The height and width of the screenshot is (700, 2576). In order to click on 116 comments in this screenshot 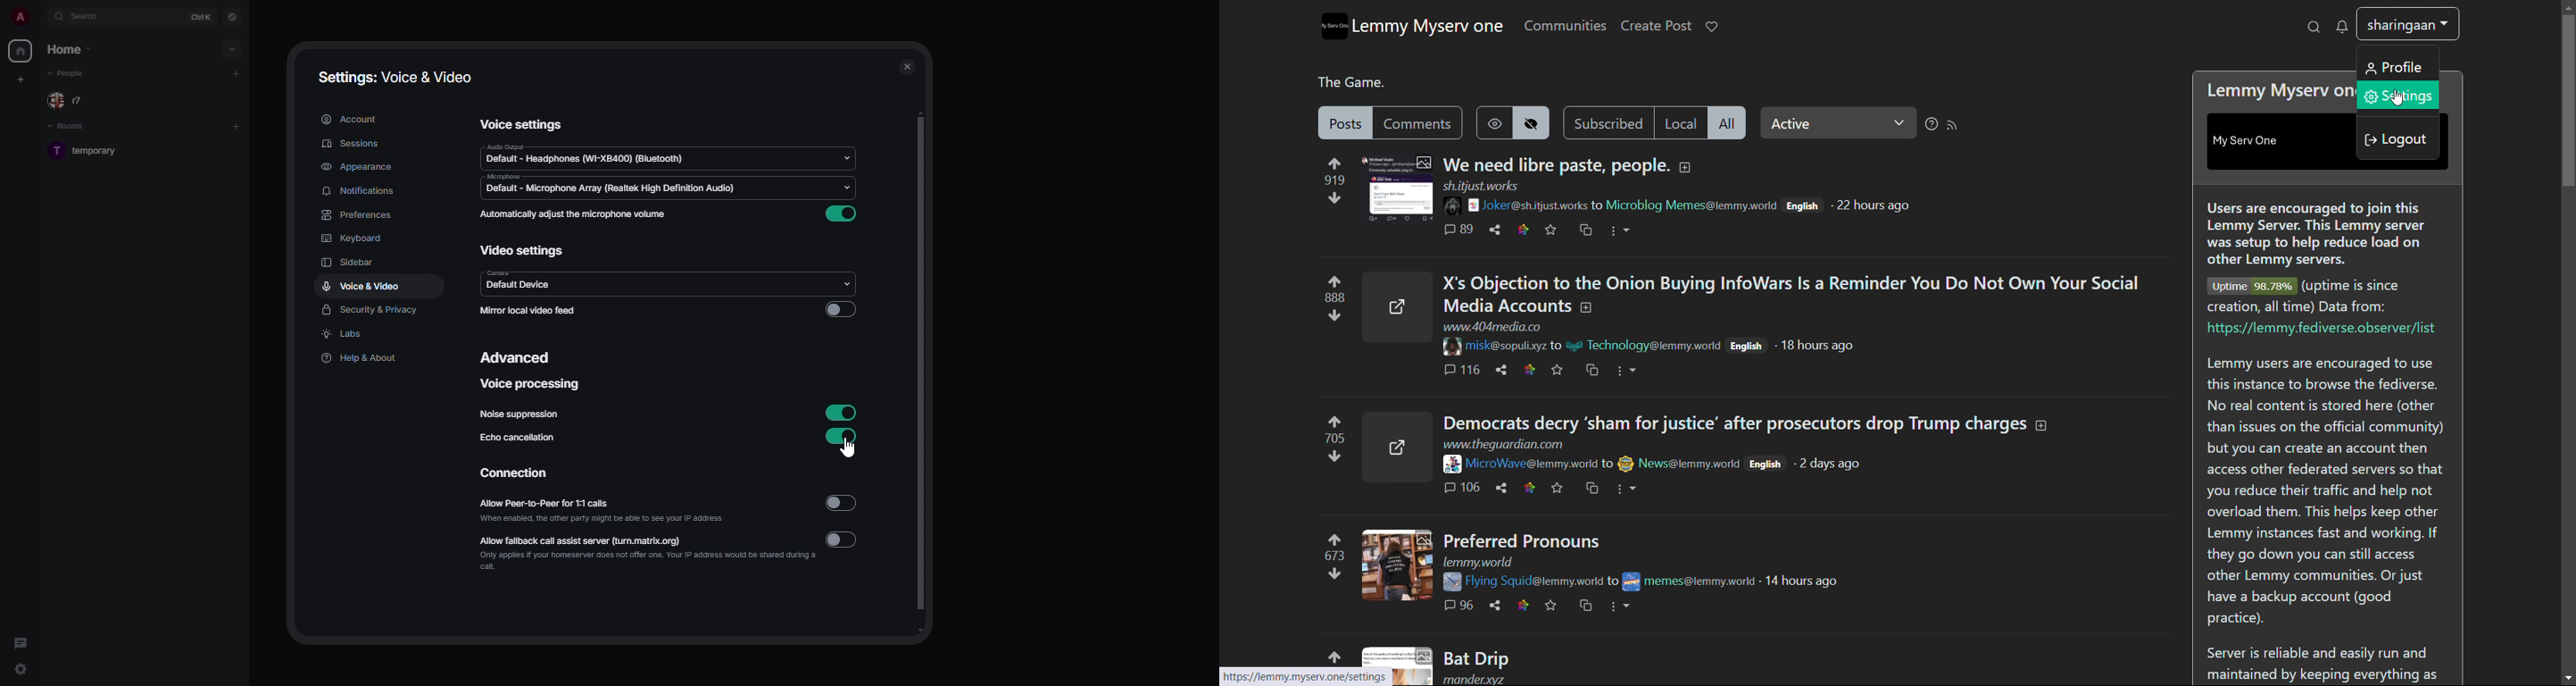, I will do `click(1464, 368)`.